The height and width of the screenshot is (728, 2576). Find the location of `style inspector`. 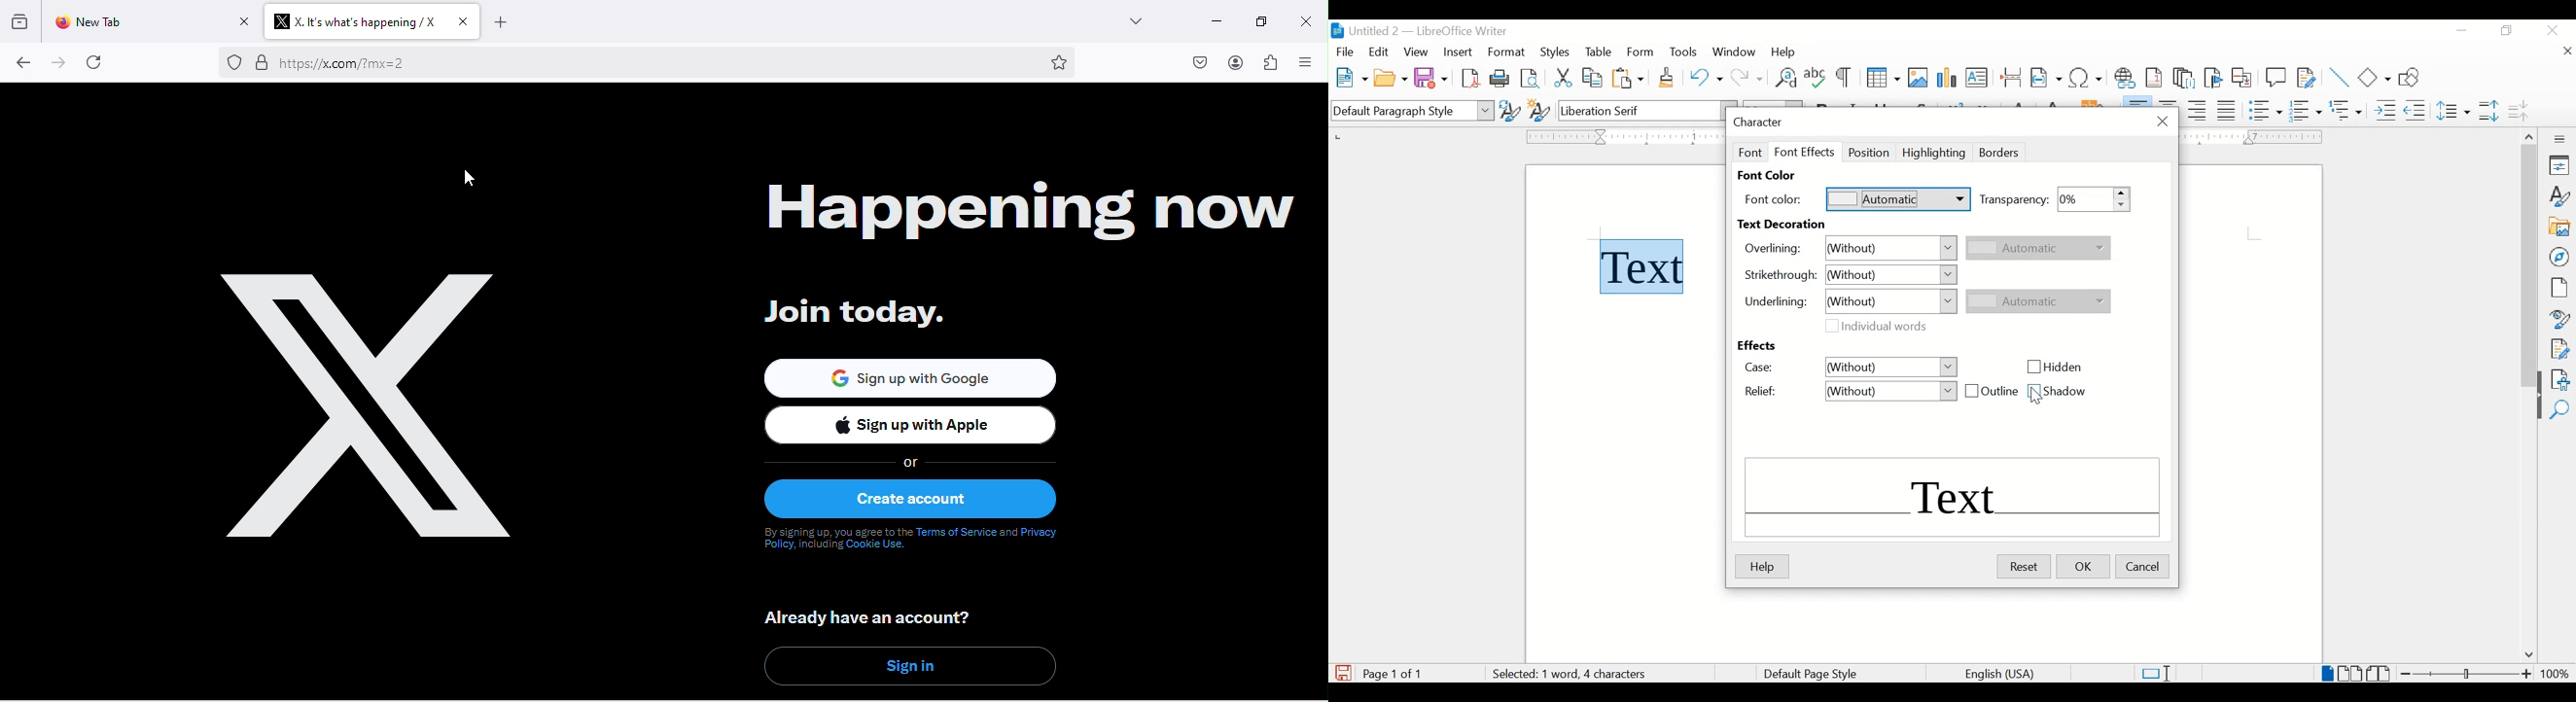

style inspector is located at coordinates (2561, 317).